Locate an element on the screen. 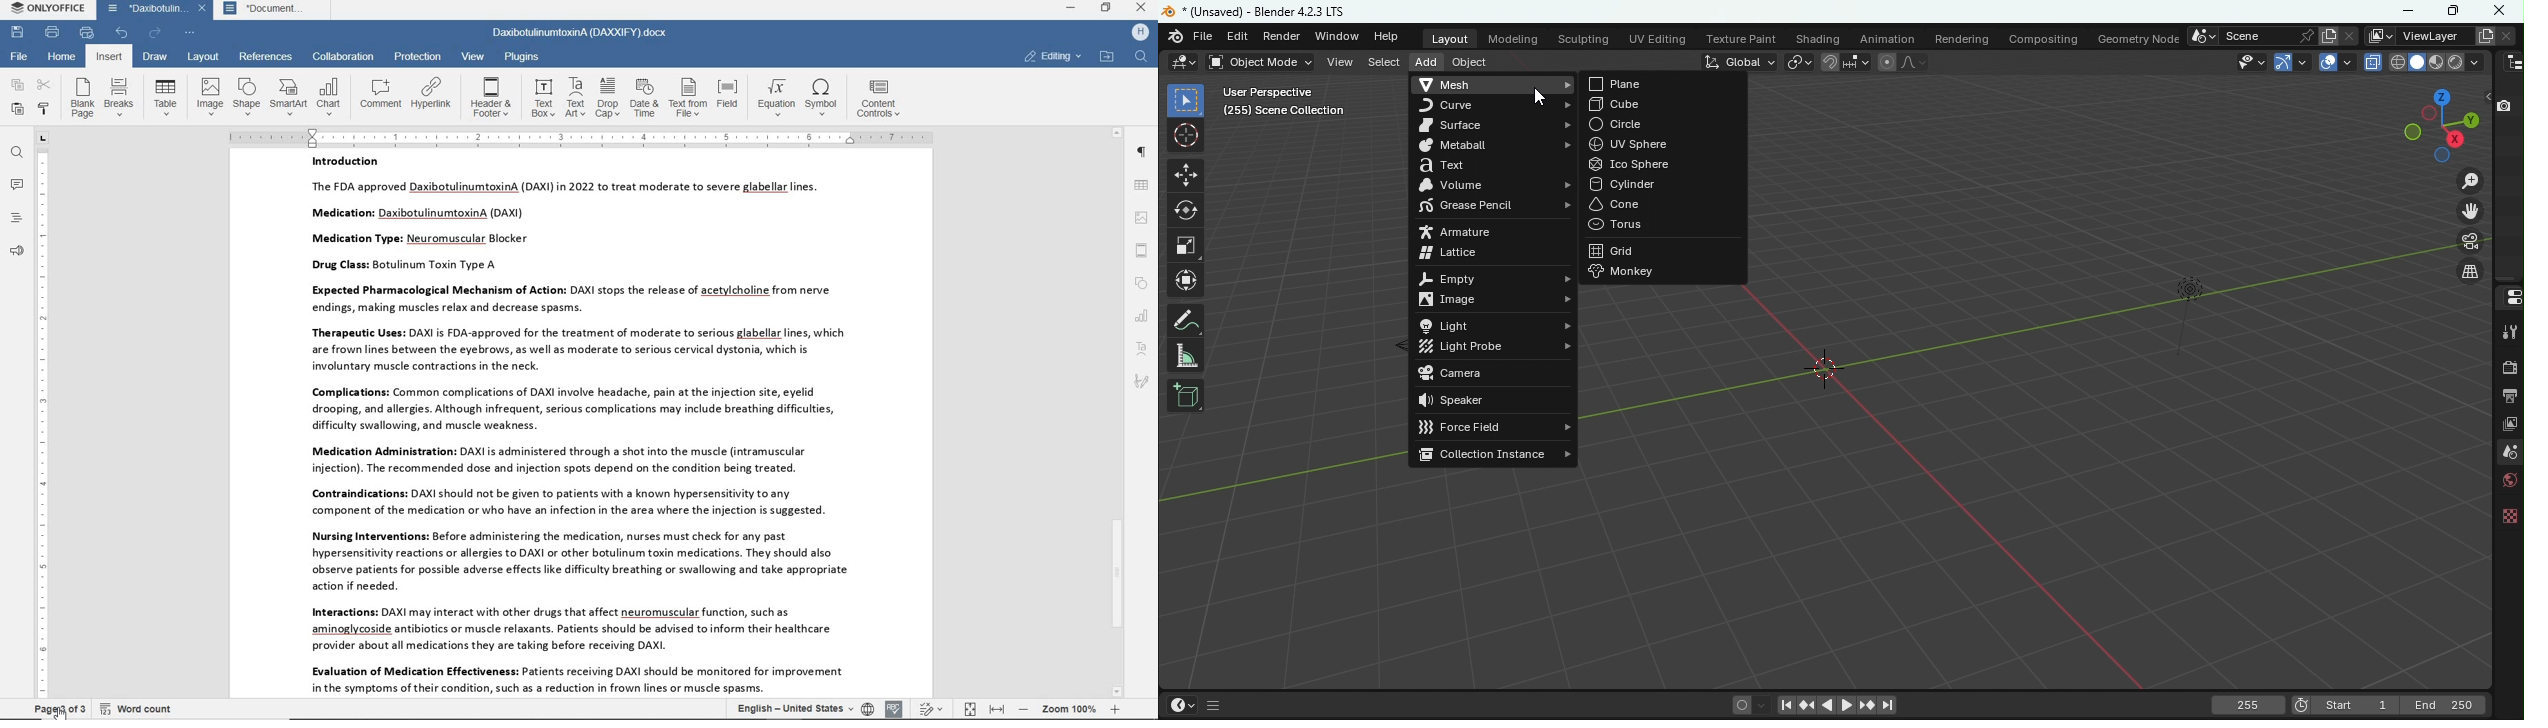 Image resolution: width=2548 pixels, height=728 pixels. image is located at coordinates (209, 97).